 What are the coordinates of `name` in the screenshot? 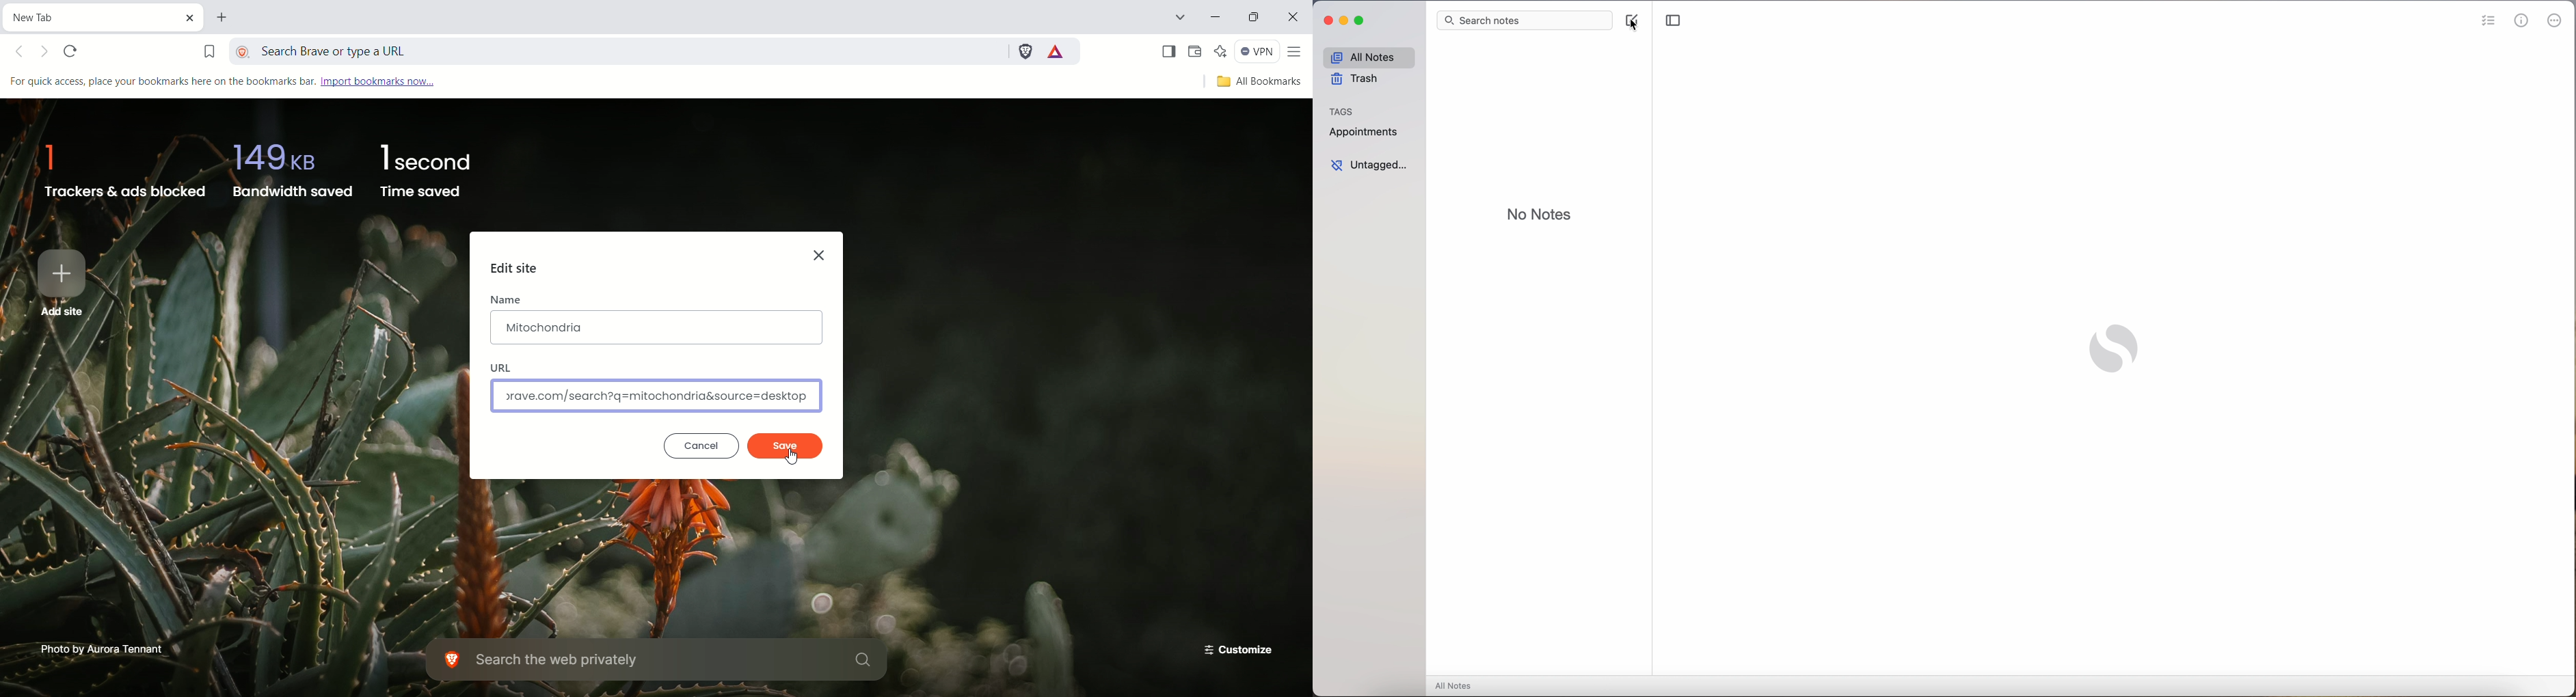 It's located at (507, 300).